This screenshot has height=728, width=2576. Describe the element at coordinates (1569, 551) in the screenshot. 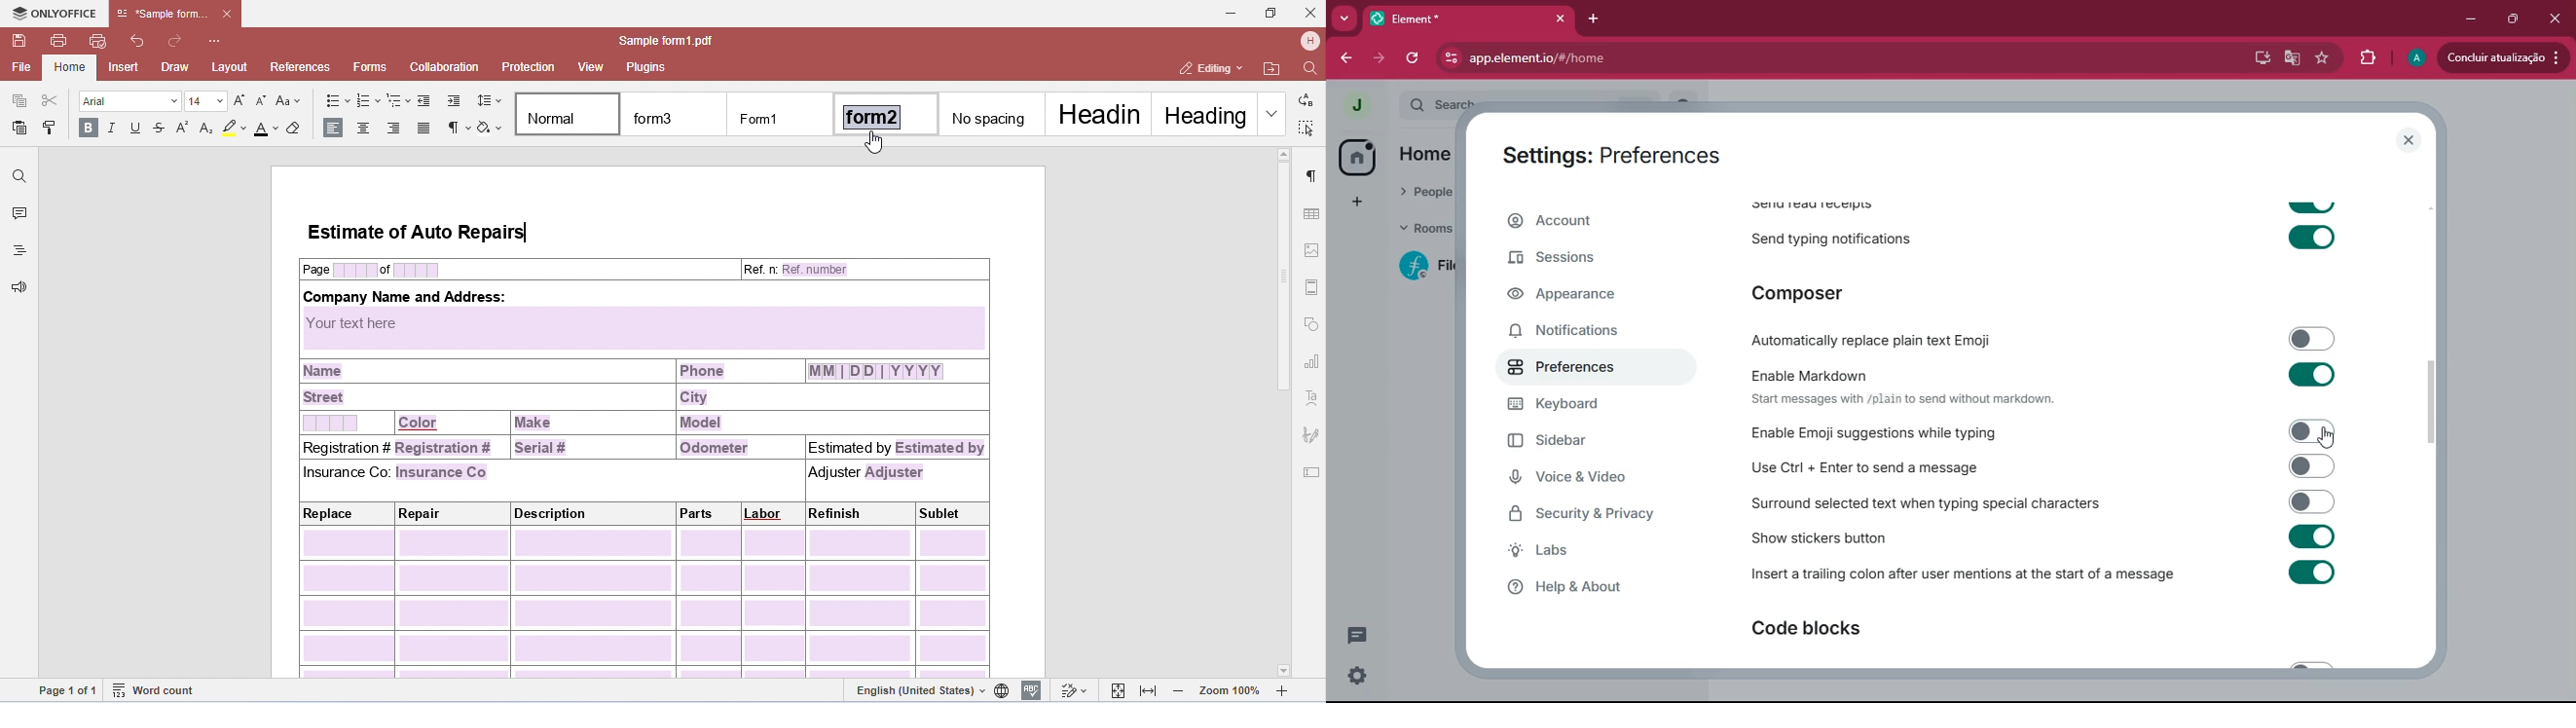

I see `labs` at that location.